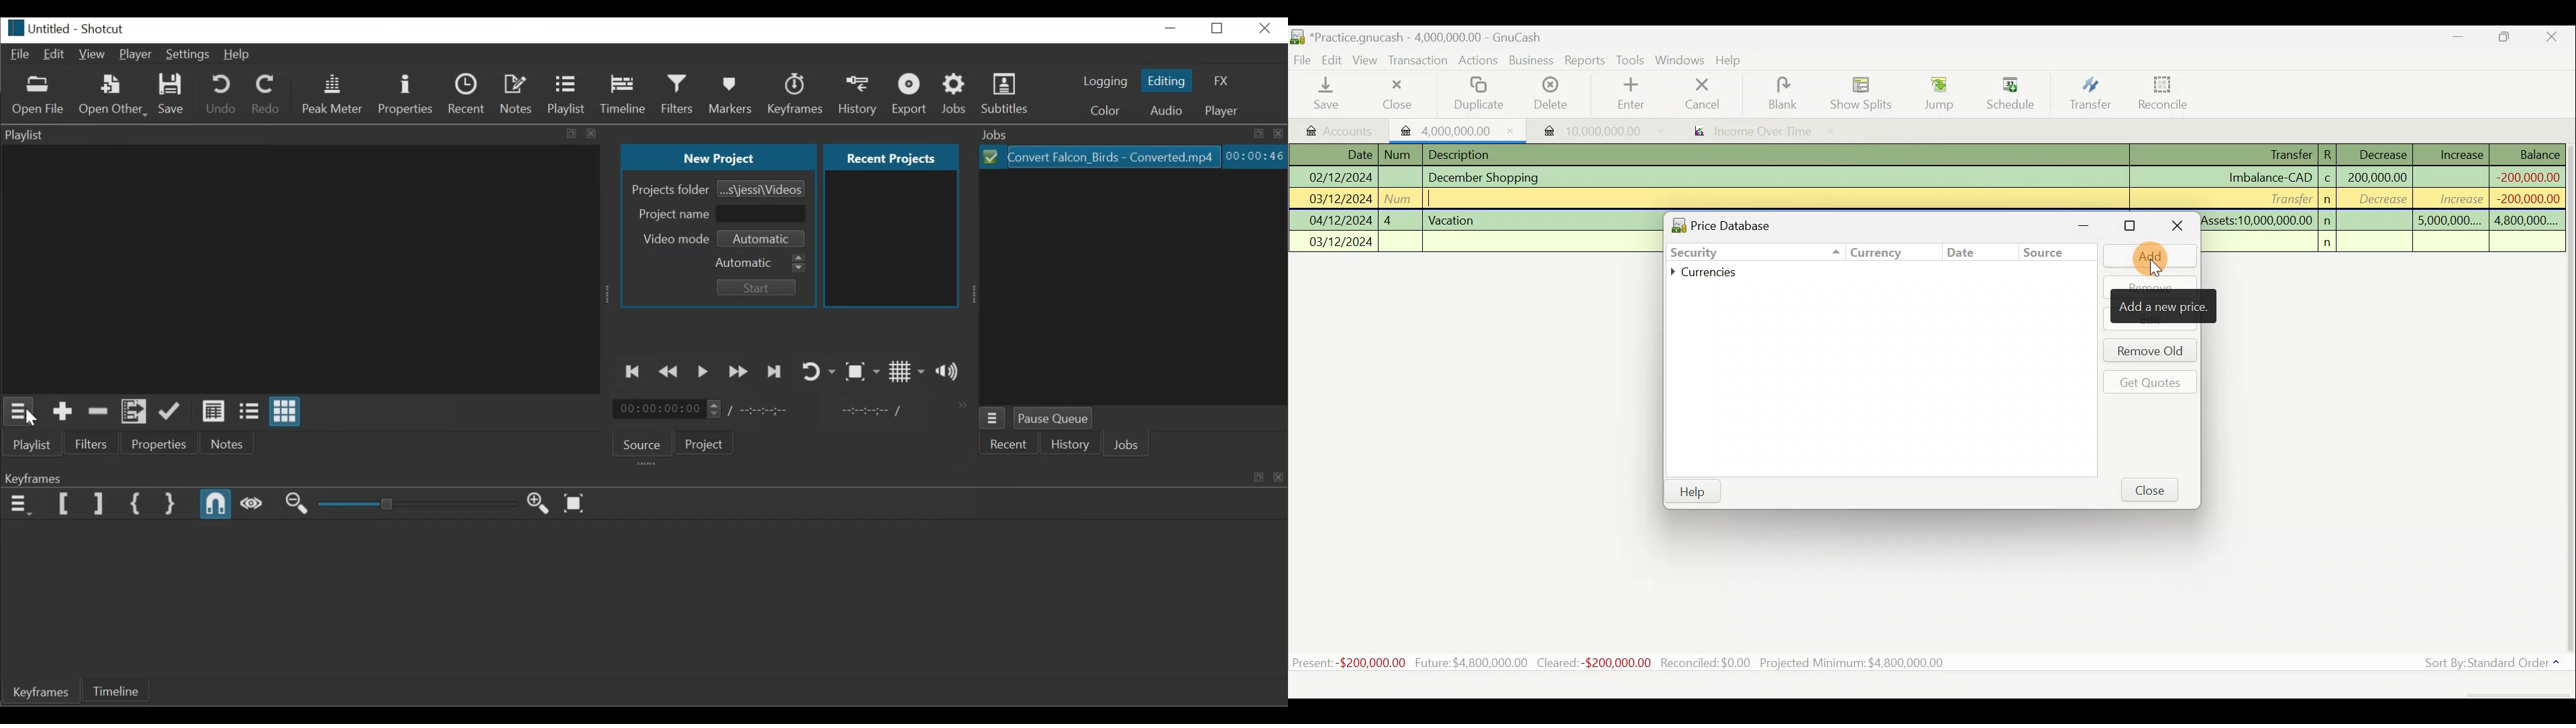 This screenshot has height=728, width=2576. What do you see at coordinates (250, 410) in the screenshot?
I see `View as files` at bounding box center [250, 410].